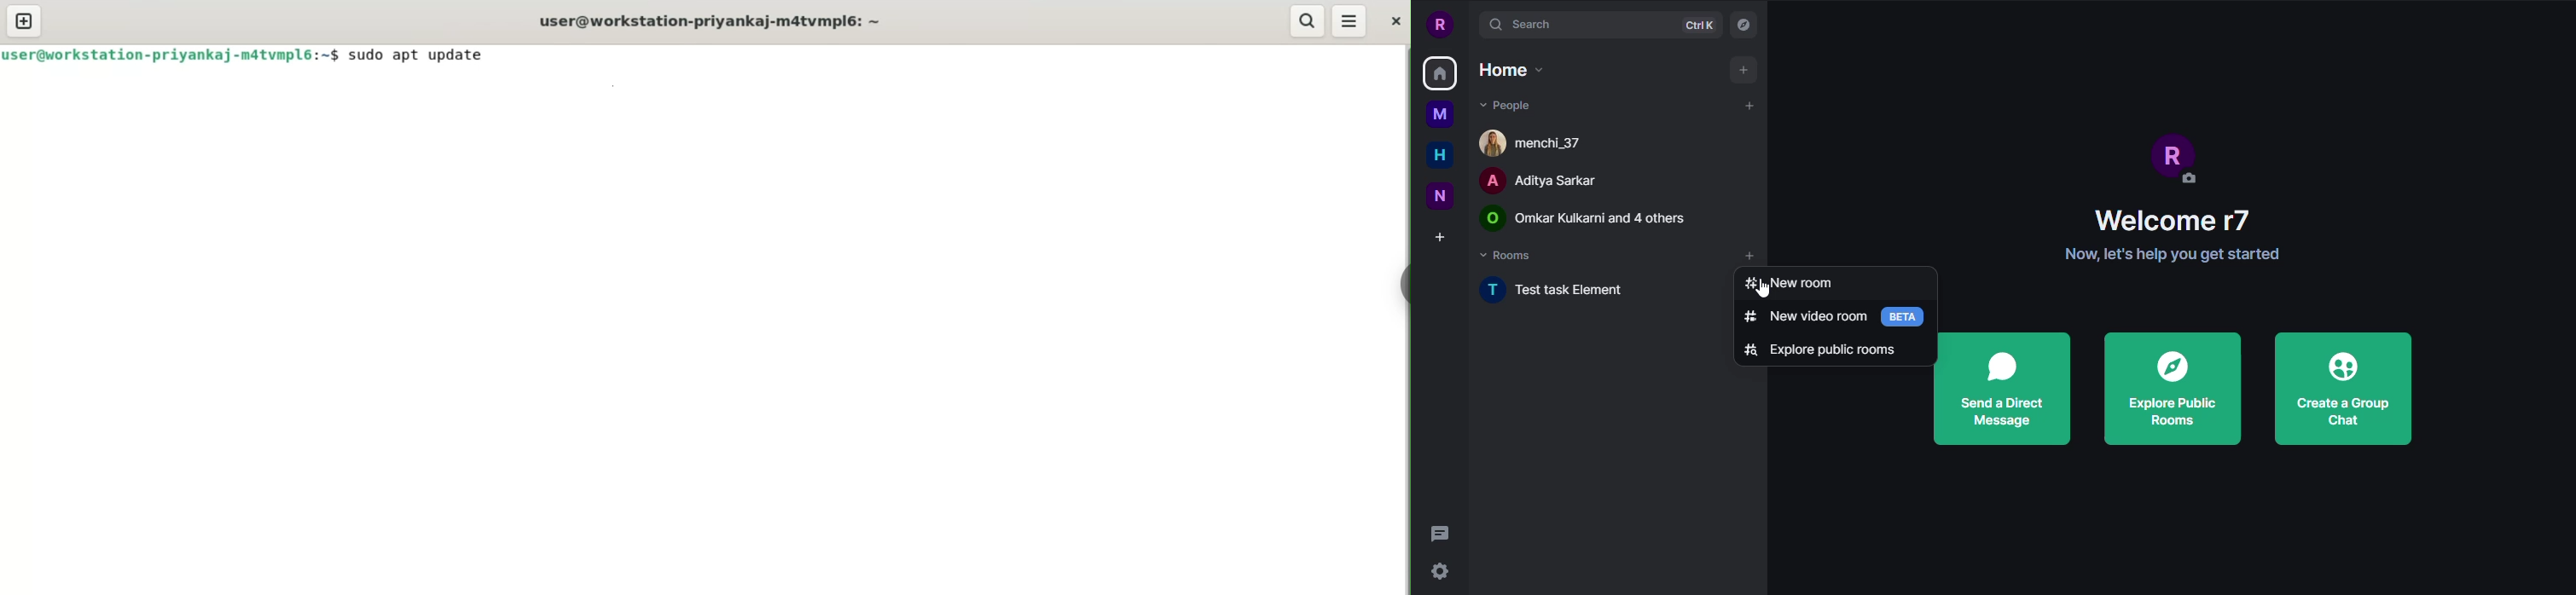  I want to click on Cursor, so click(1761, 287).